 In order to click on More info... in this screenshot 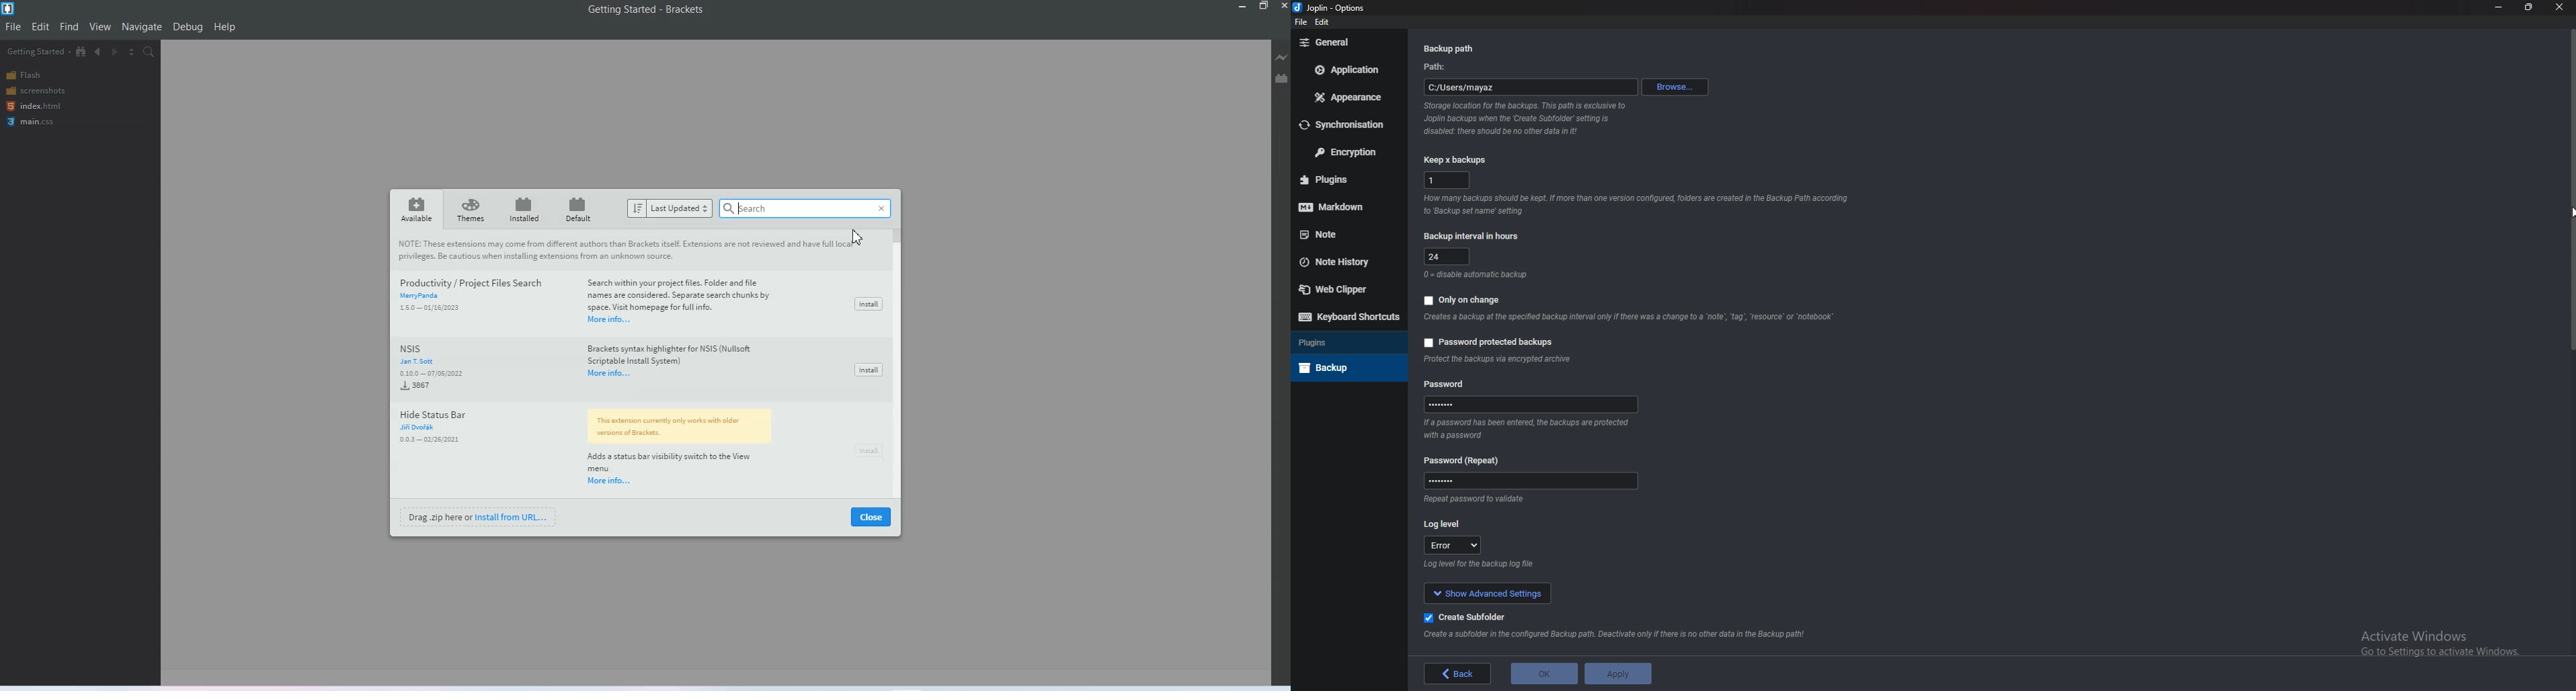, I will do `click(608, 321)`.